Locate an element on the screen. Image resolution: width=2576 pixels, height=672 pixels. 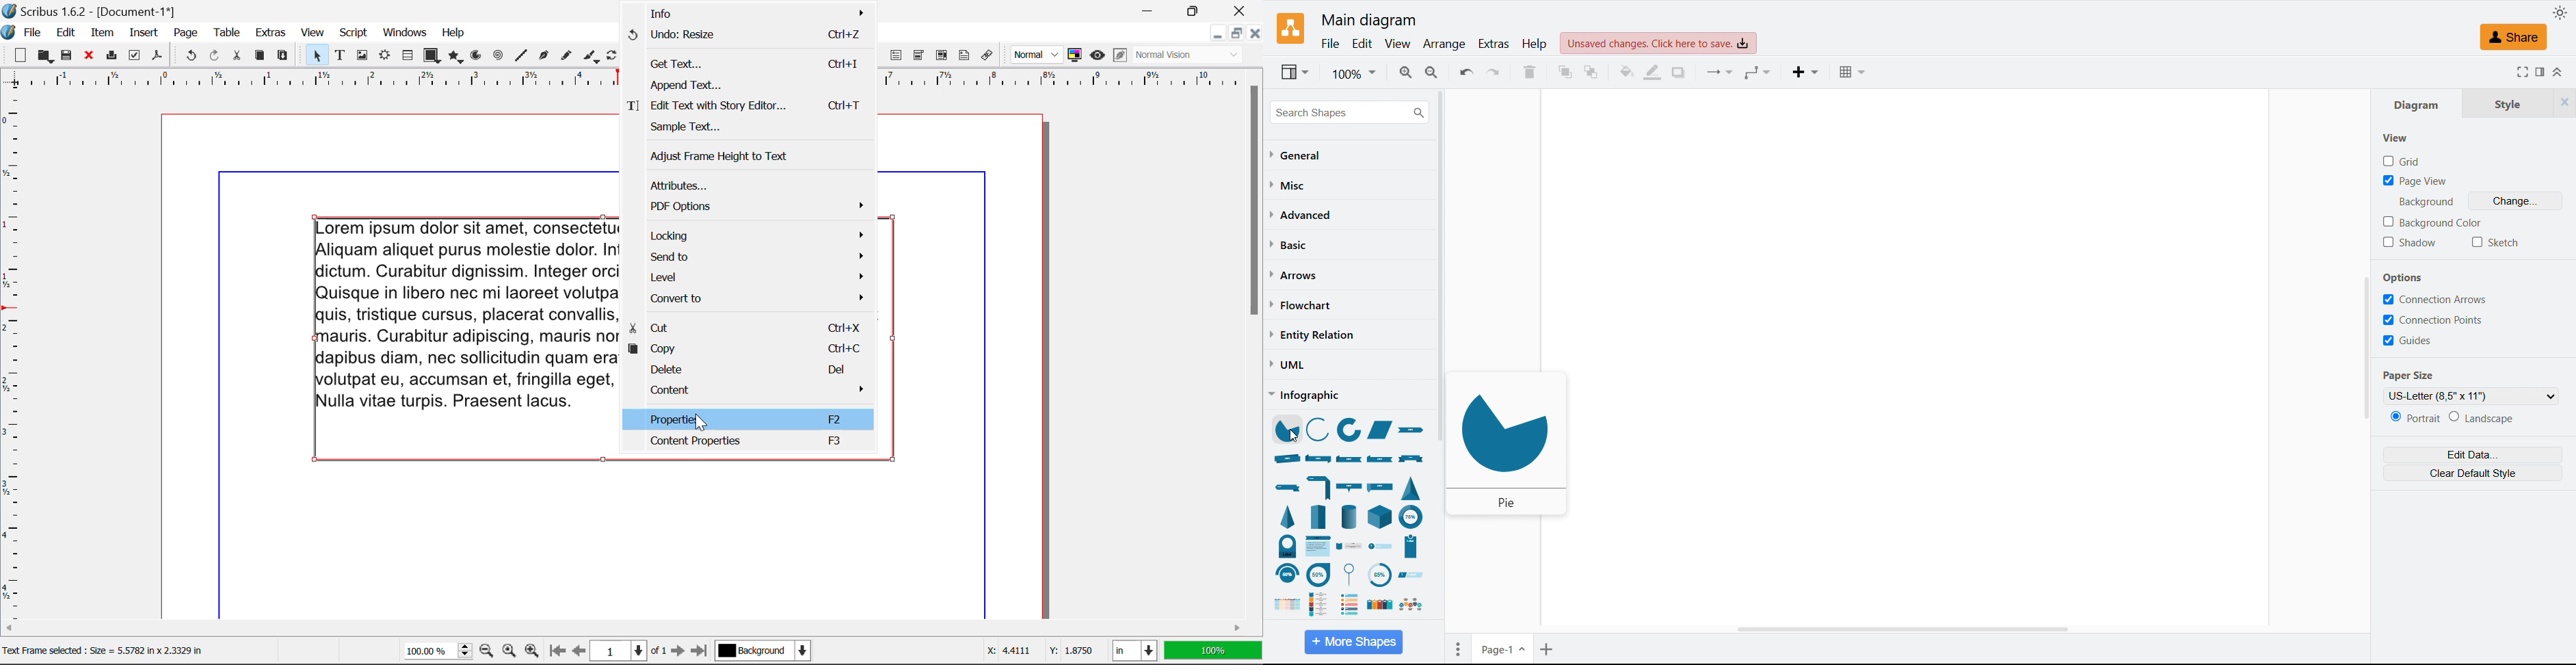
New is located at coordinates (20, 57).